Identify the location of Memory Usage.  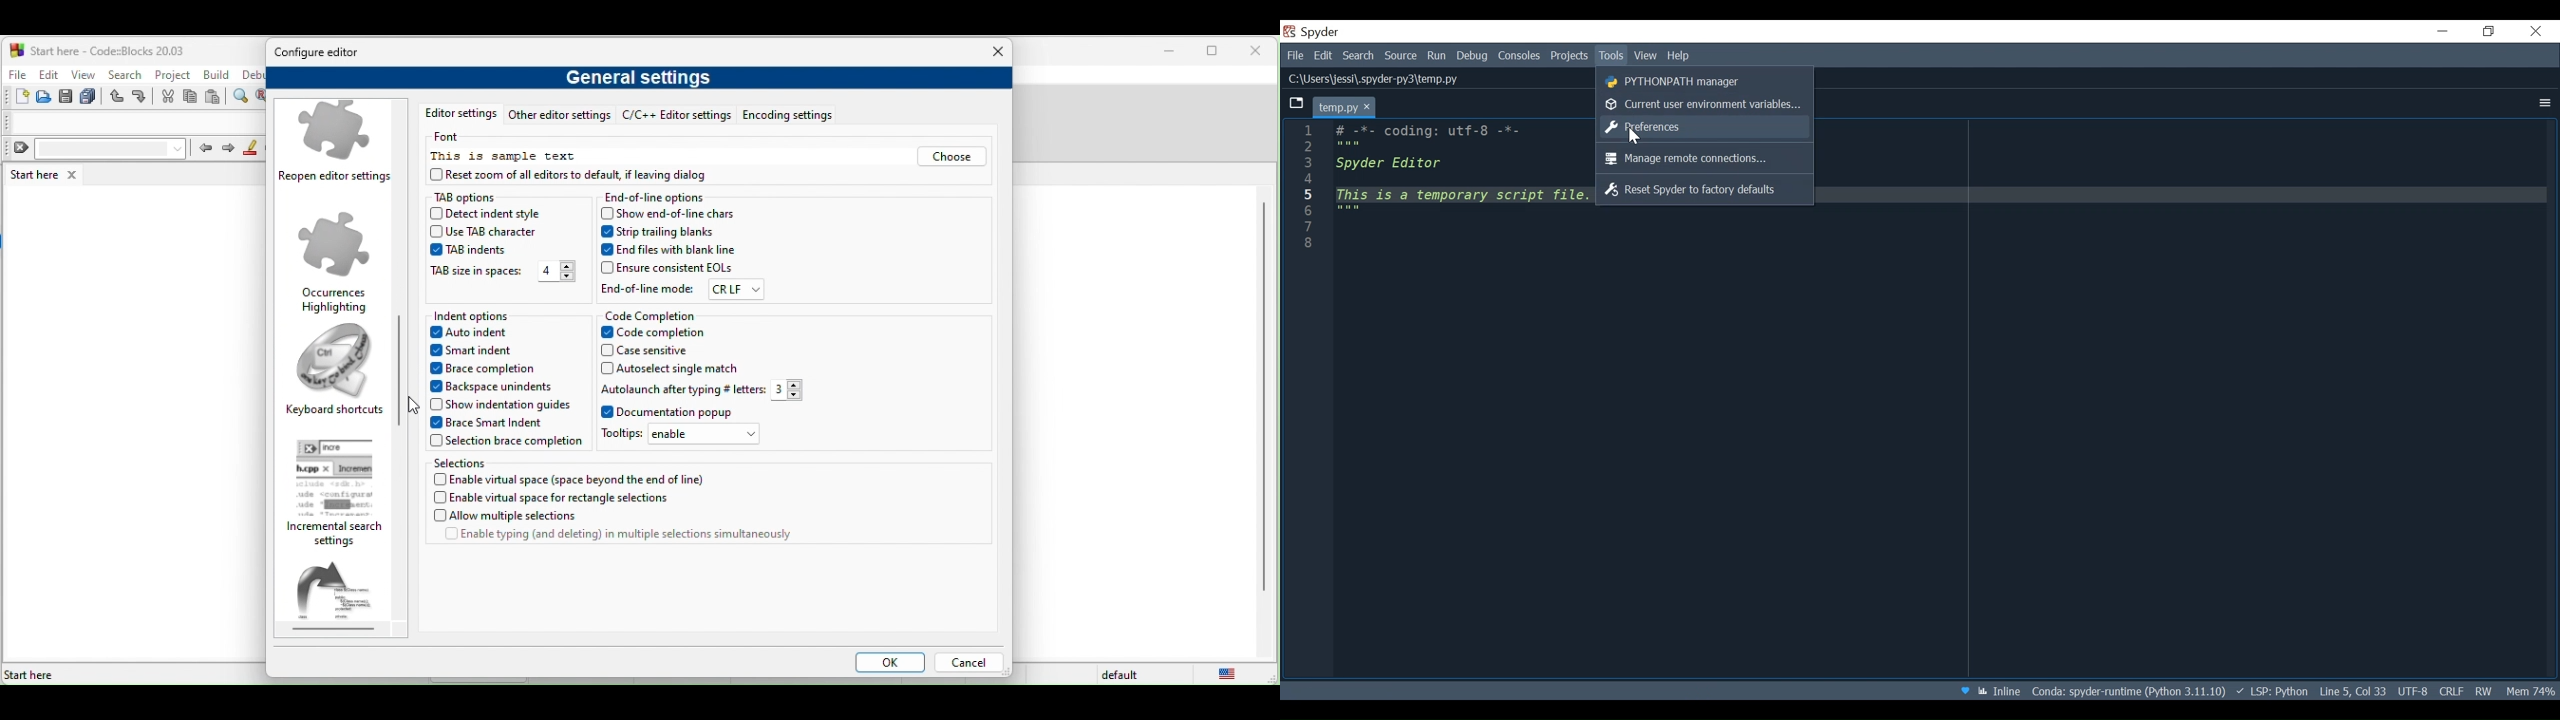
(2530, 691).